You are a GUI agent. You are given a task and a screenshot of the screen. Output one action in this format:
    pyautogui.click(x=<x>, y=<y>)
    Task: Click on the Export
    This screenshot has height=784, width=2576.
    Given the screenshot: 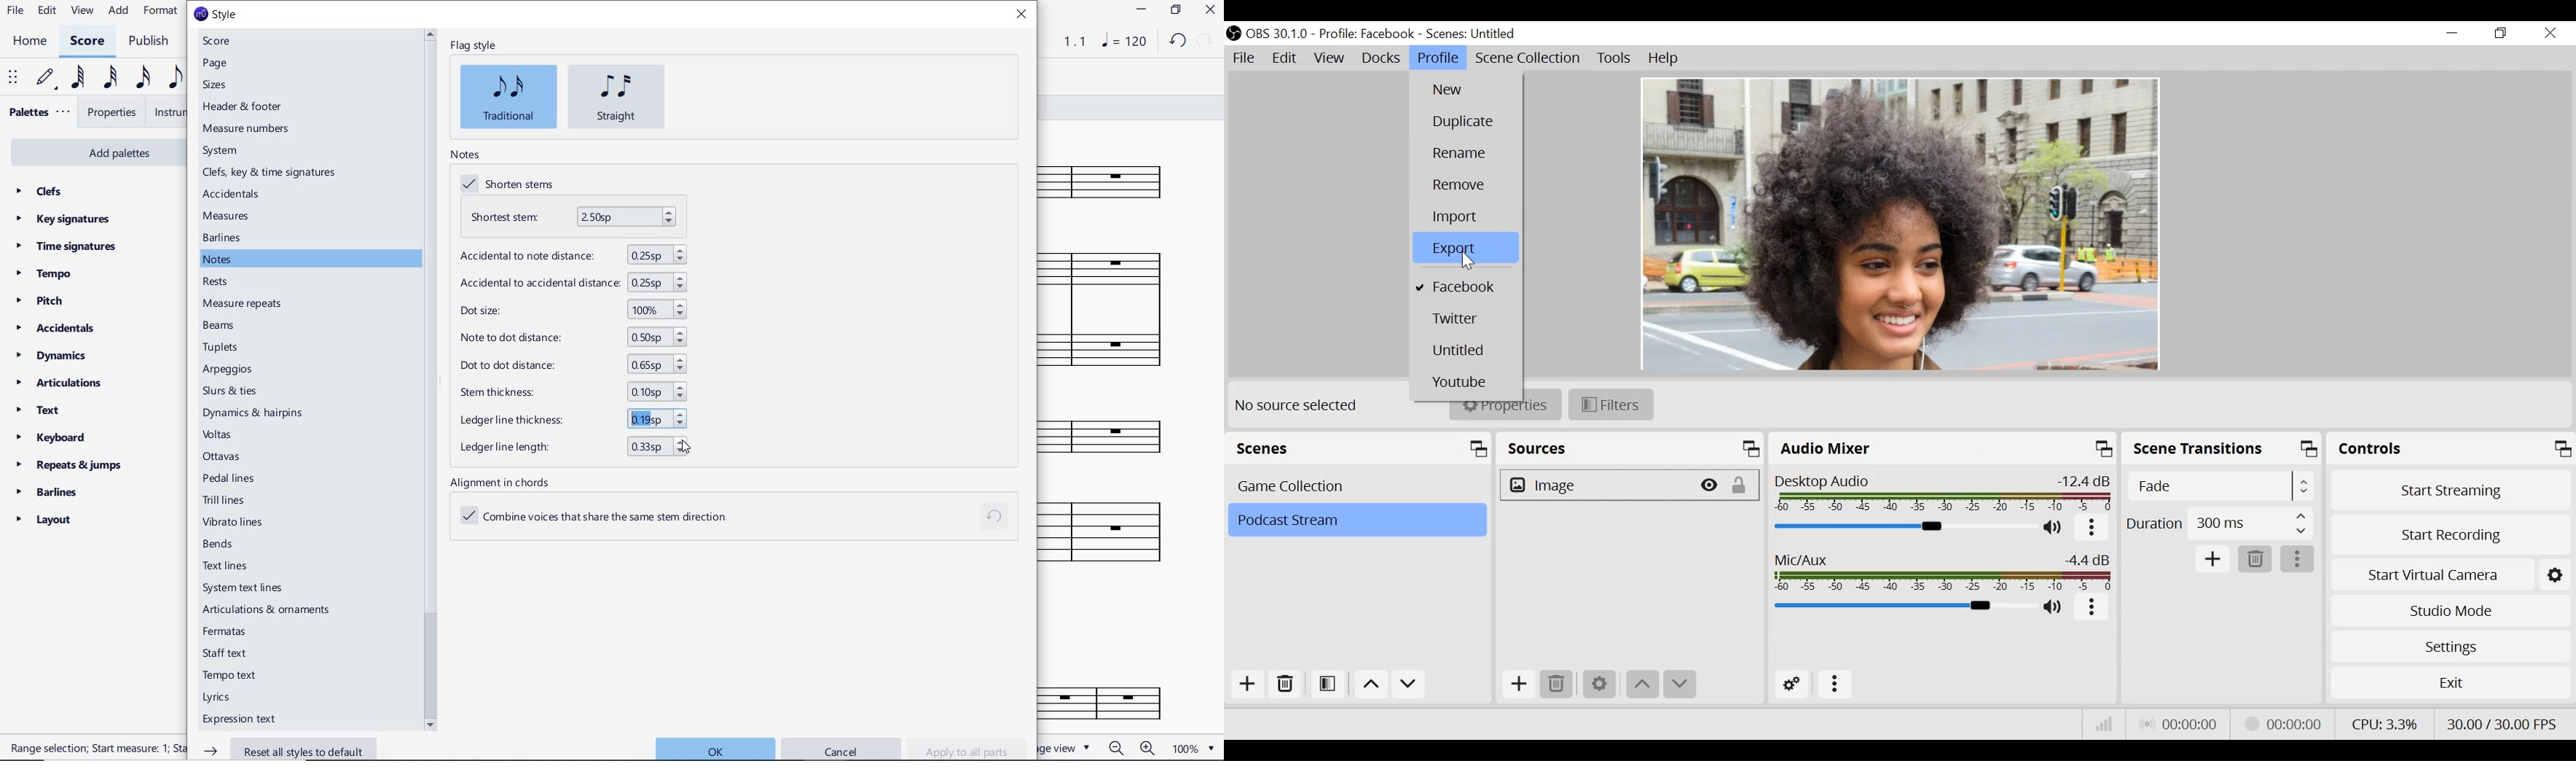 What is the action you would take?
    pyautogui.click(x=1466, y=249)
    